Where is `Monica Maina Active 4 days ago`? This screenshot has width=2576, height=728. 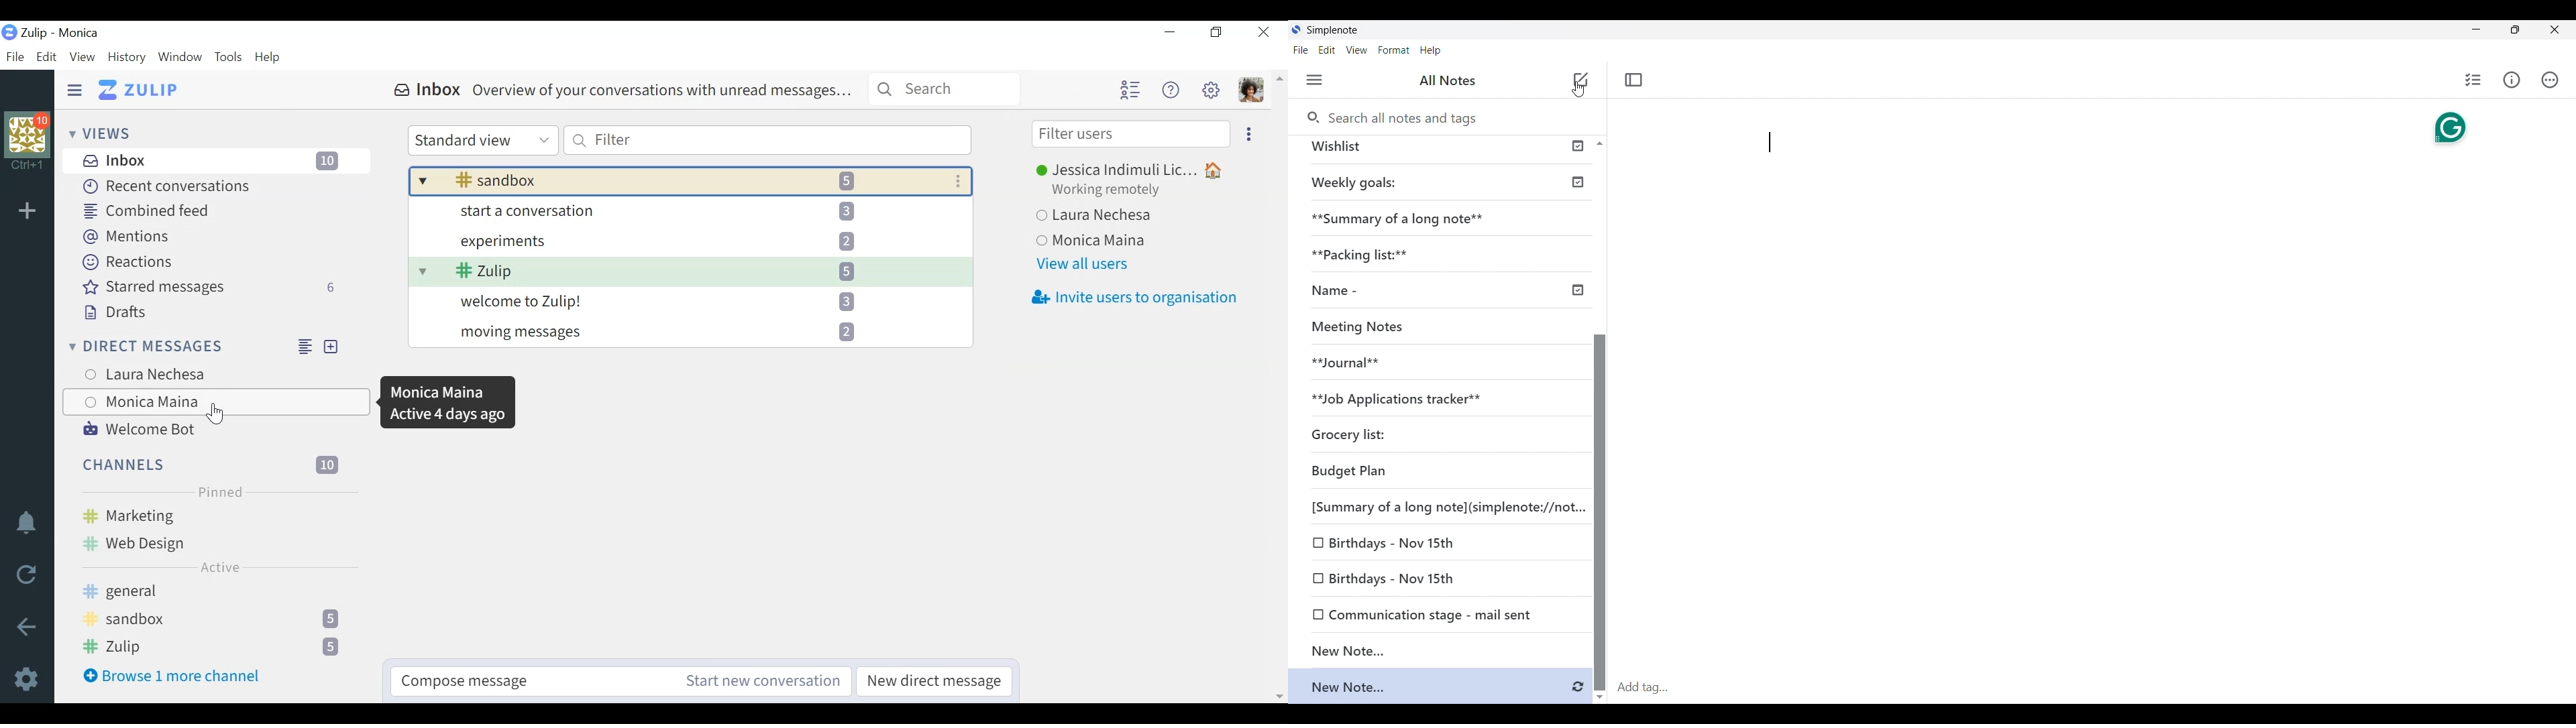
Monica Maina Active 4 days ago is located at coordinates (449, 404).